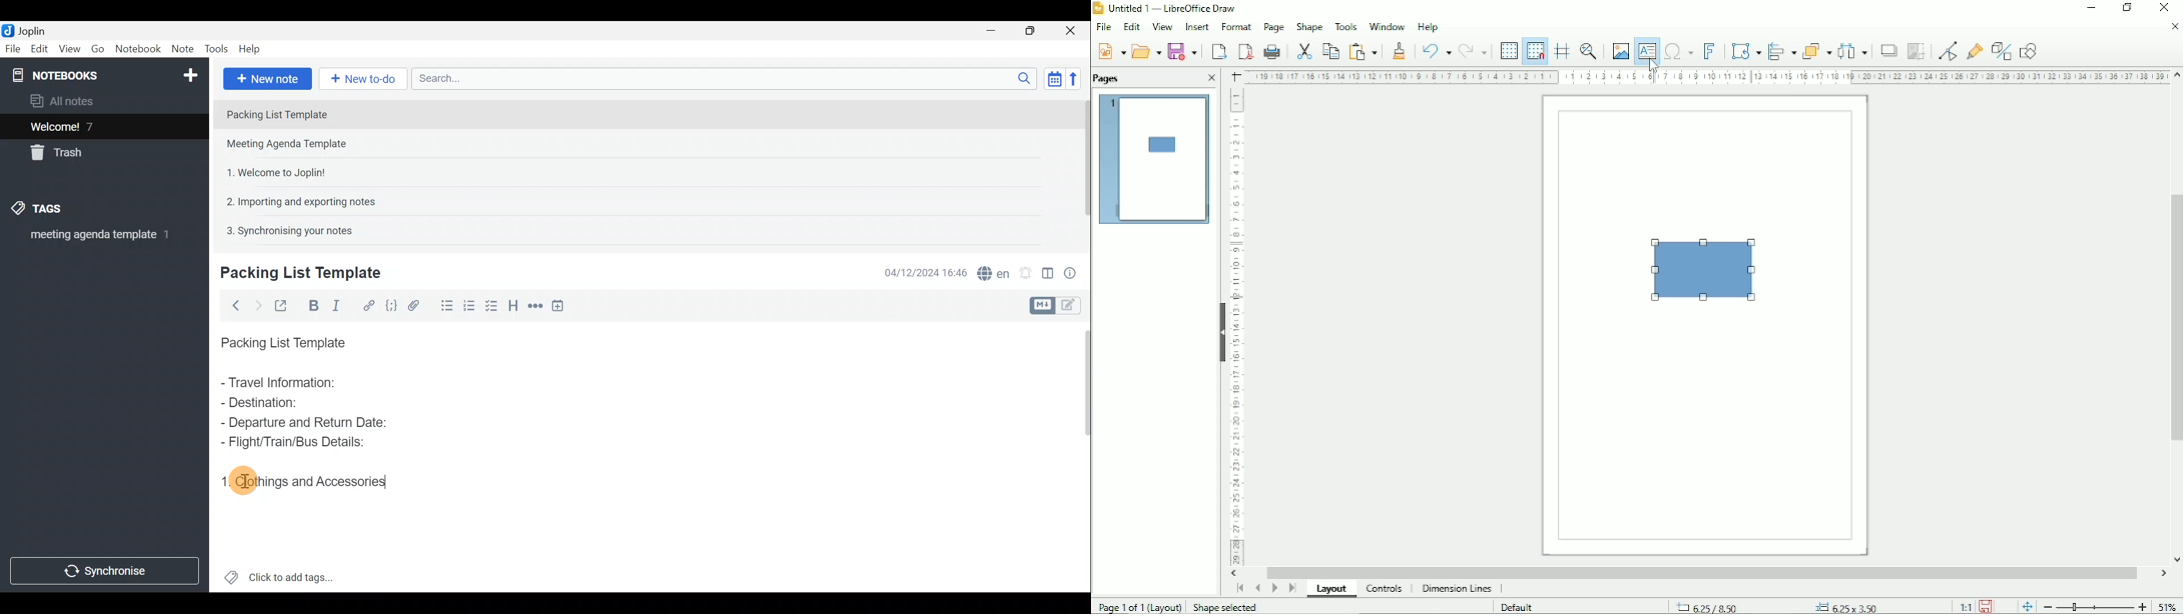  What do you see at coordinates (1219, 51) in the screenshot?
I see `export` at bounding box center [1219, 51].